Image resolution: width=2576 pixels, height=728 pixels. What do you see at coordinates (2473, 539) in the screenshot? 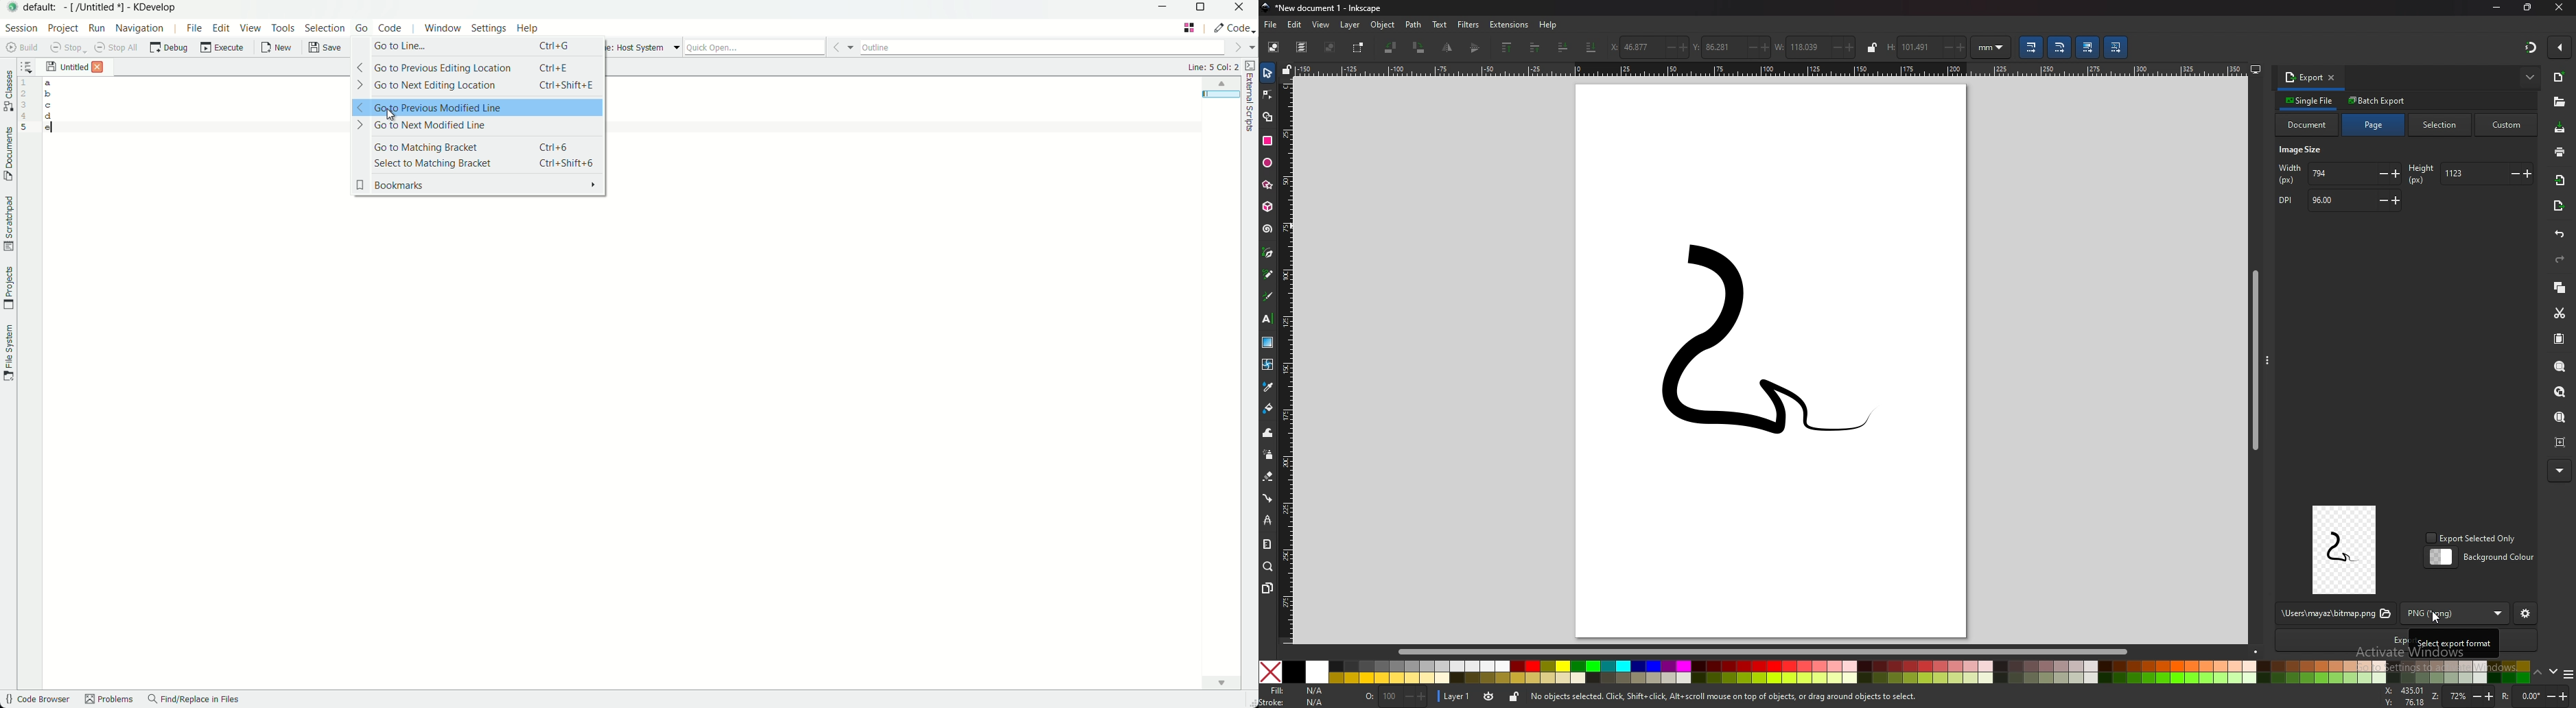
I see `export selected only` at bounding box center [2473, 539].